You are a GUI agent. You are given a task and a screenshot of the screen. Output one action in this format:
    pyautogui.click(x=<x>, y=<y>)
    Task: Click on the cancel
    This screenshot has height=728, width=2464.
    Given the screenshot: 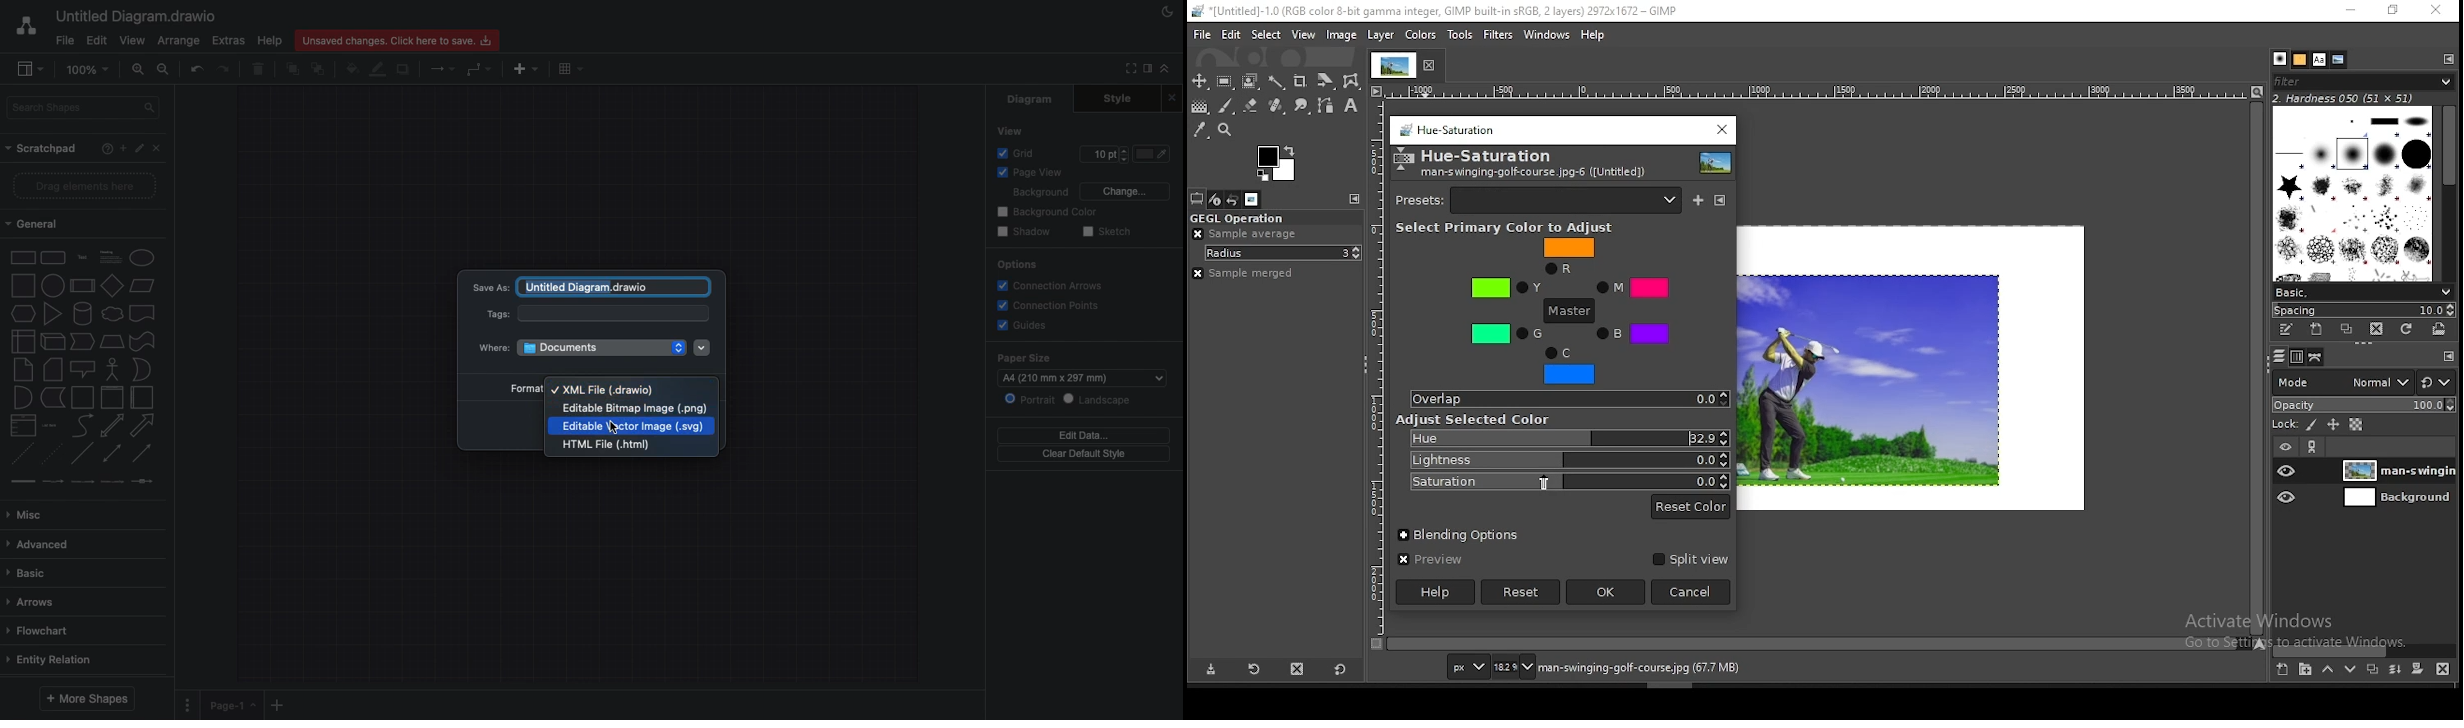 What is the action you would take?
    pyautogui.click(x=1693, y=591)
    